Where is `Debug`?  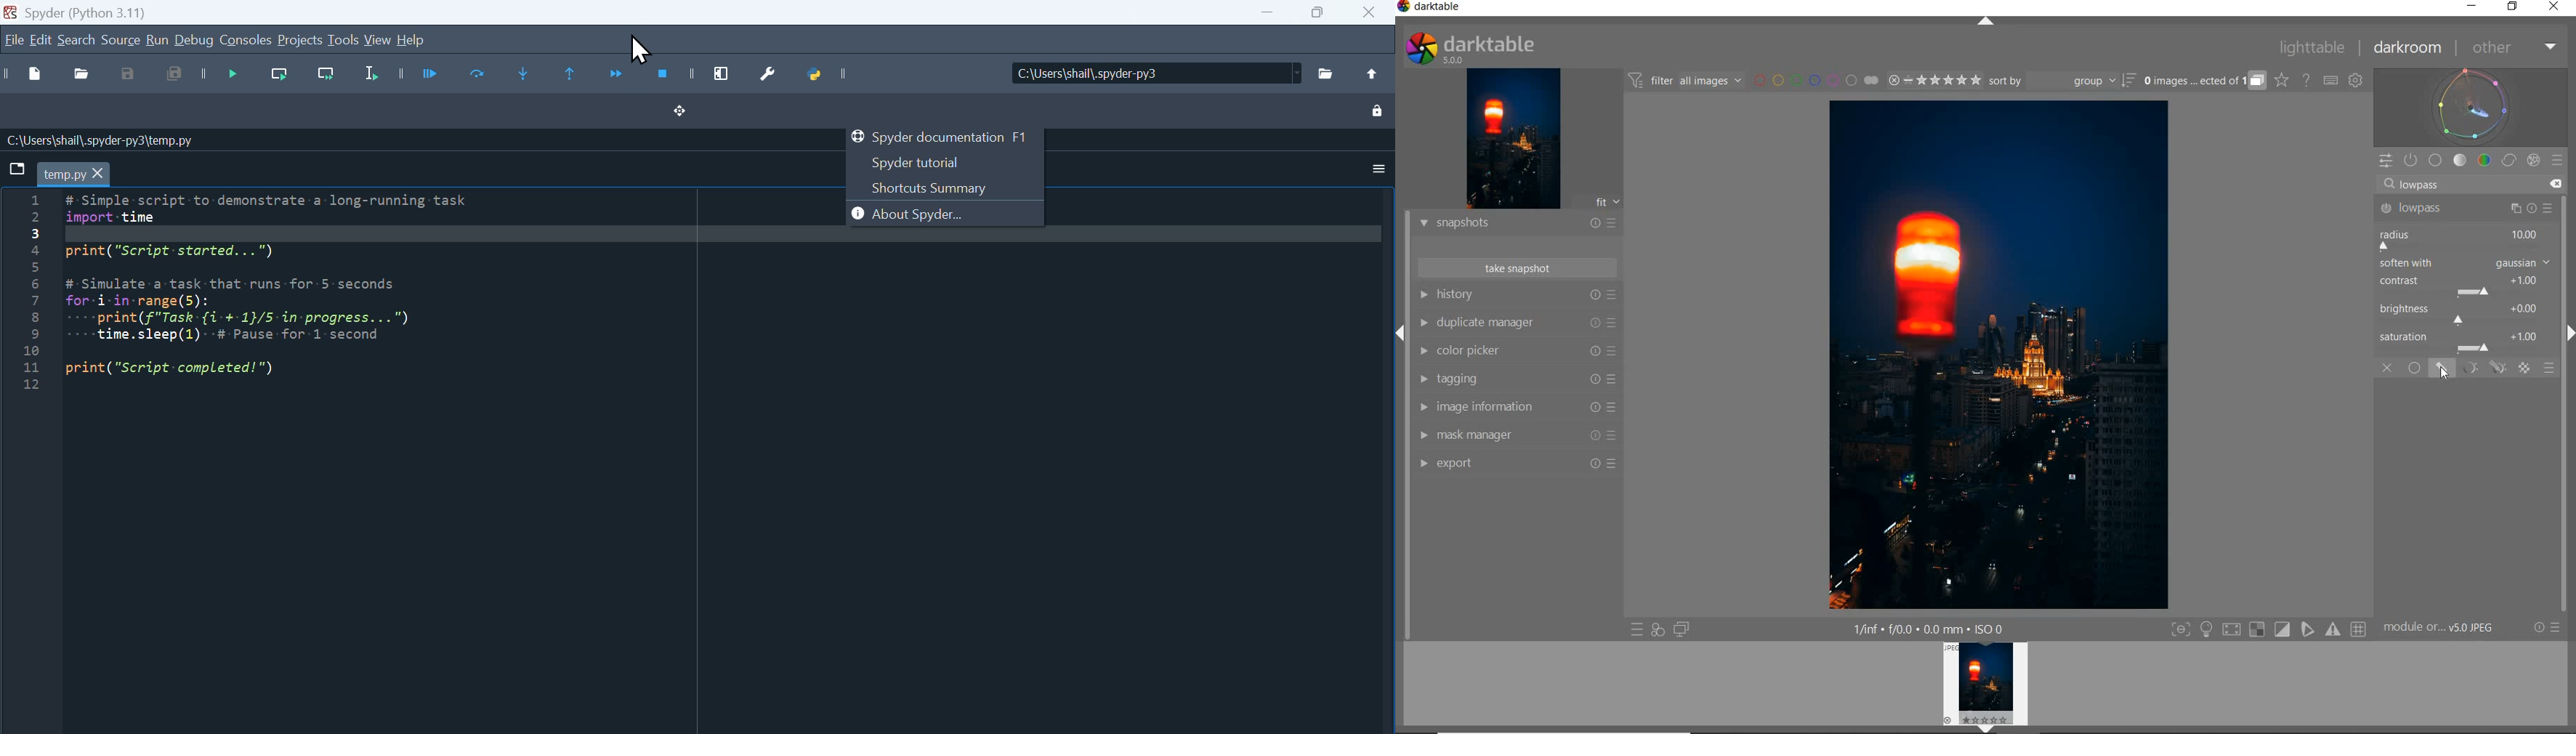
Debug is located at coordinates (195, 43).